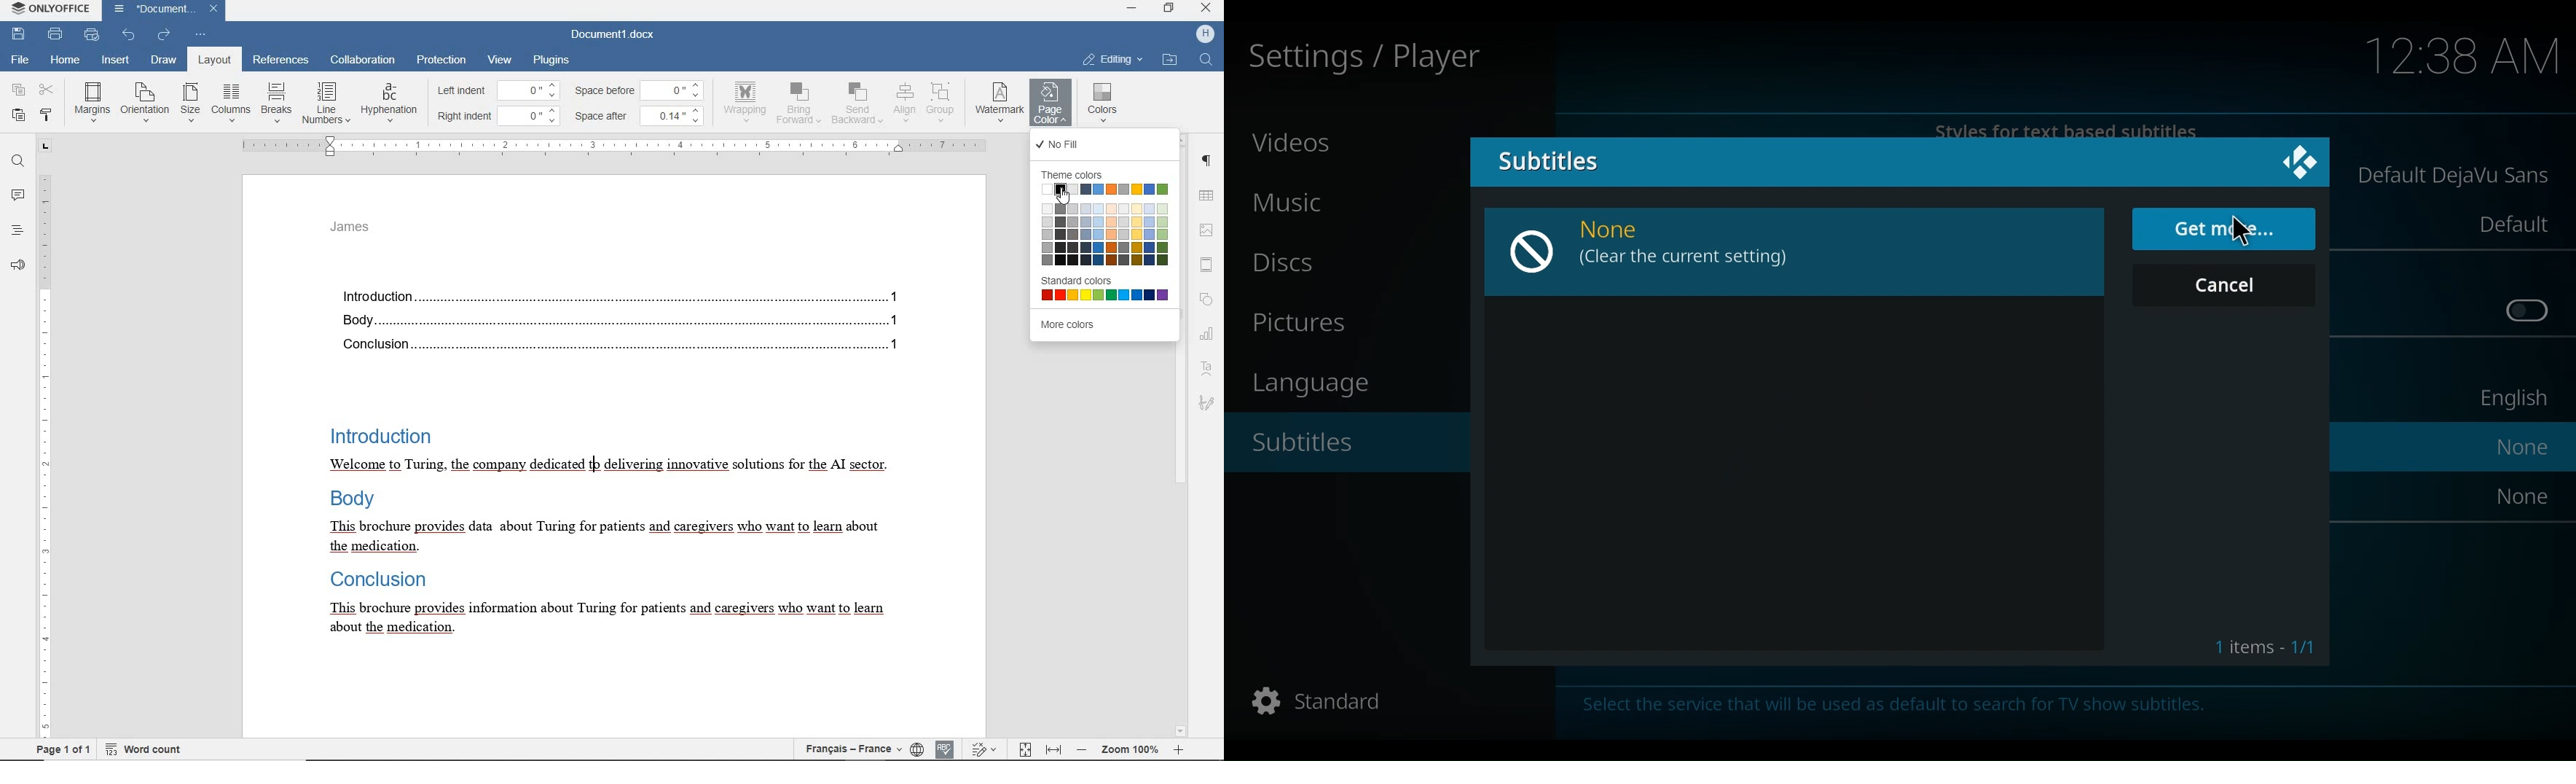  What do you see at coordinates (1319, 384) in the screenshot?
I see `language` at bounding box center [1319, 384].